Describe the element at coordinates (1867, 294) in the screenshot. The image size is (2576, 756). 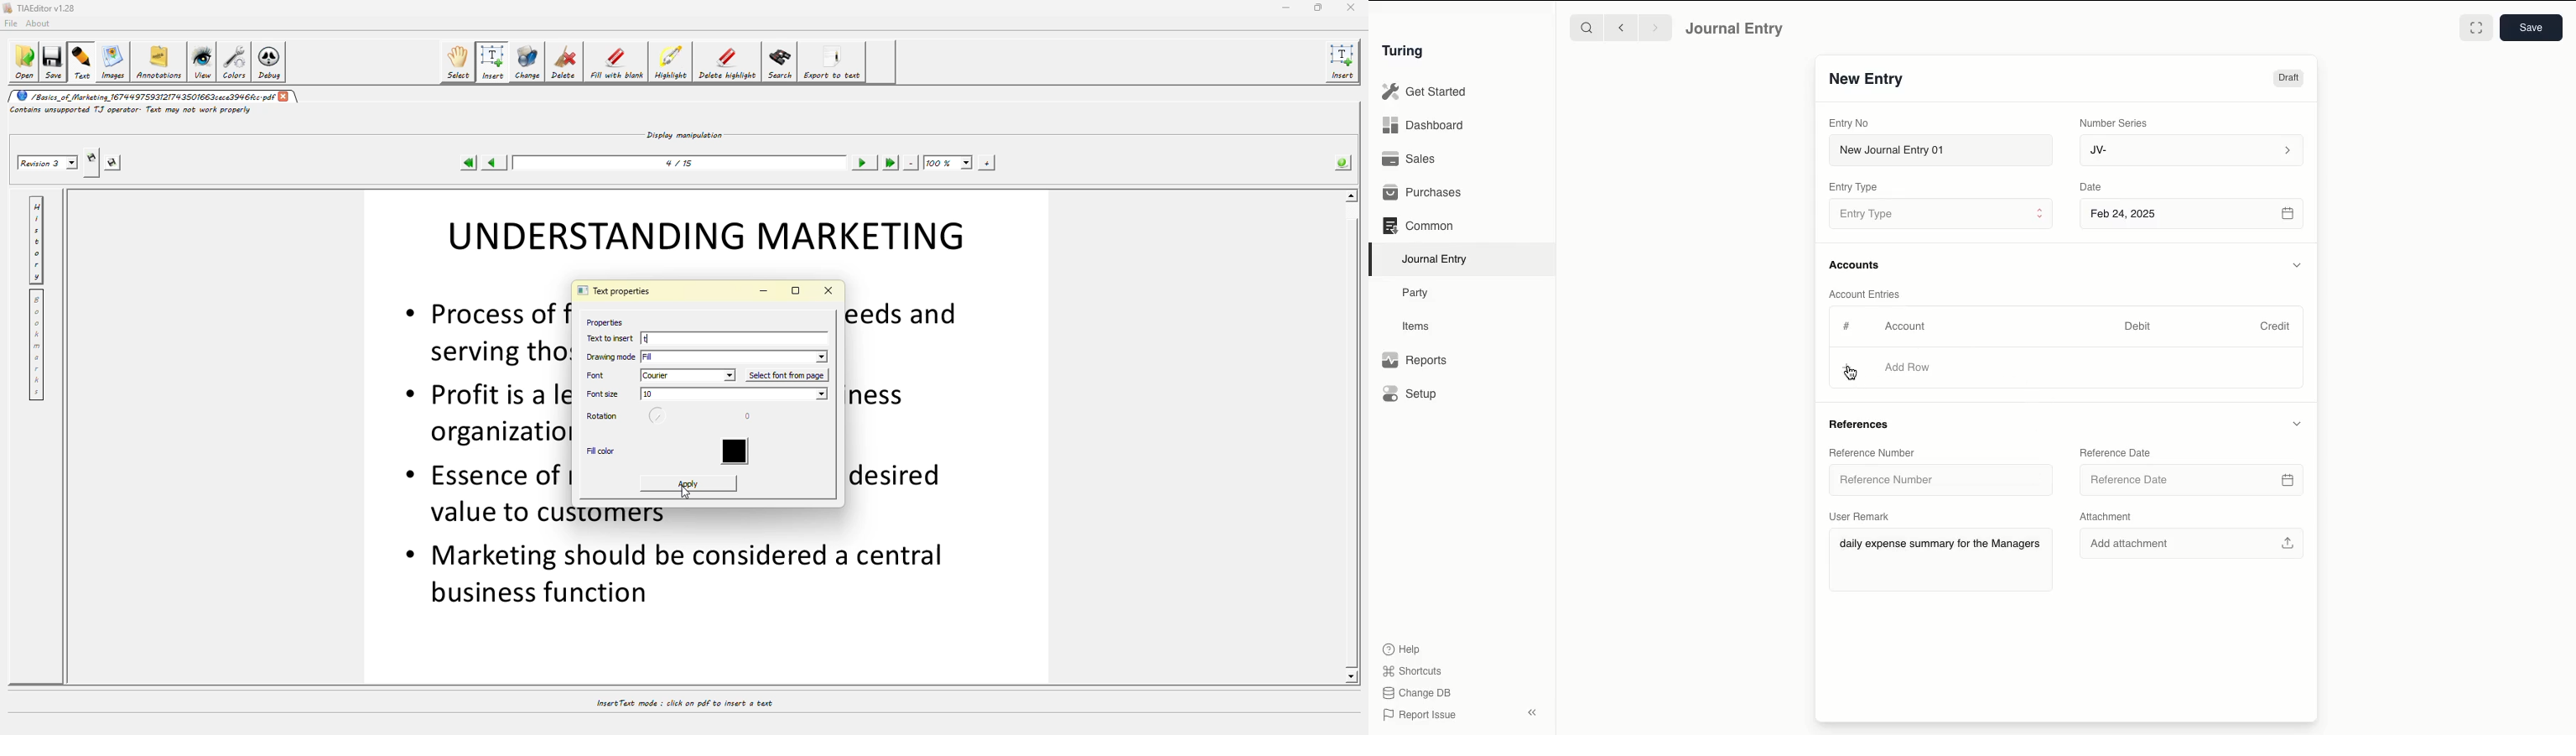
I see `Account Entries` at that location.